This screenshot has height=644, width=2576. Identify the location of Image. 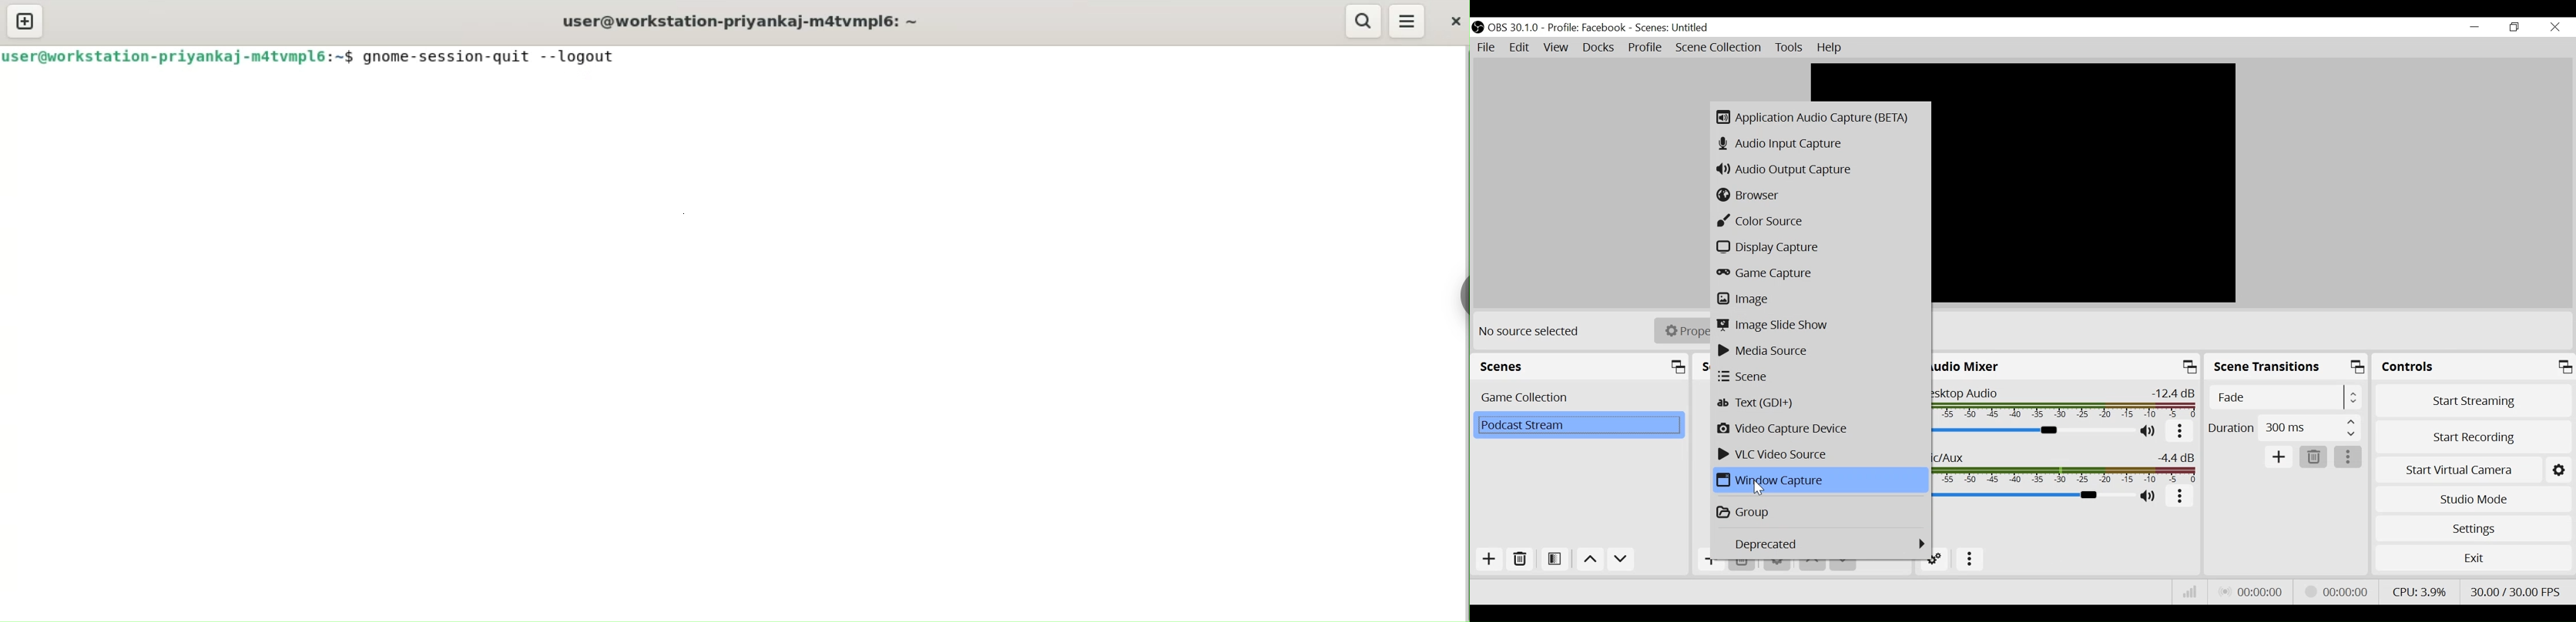
(1820, 298).